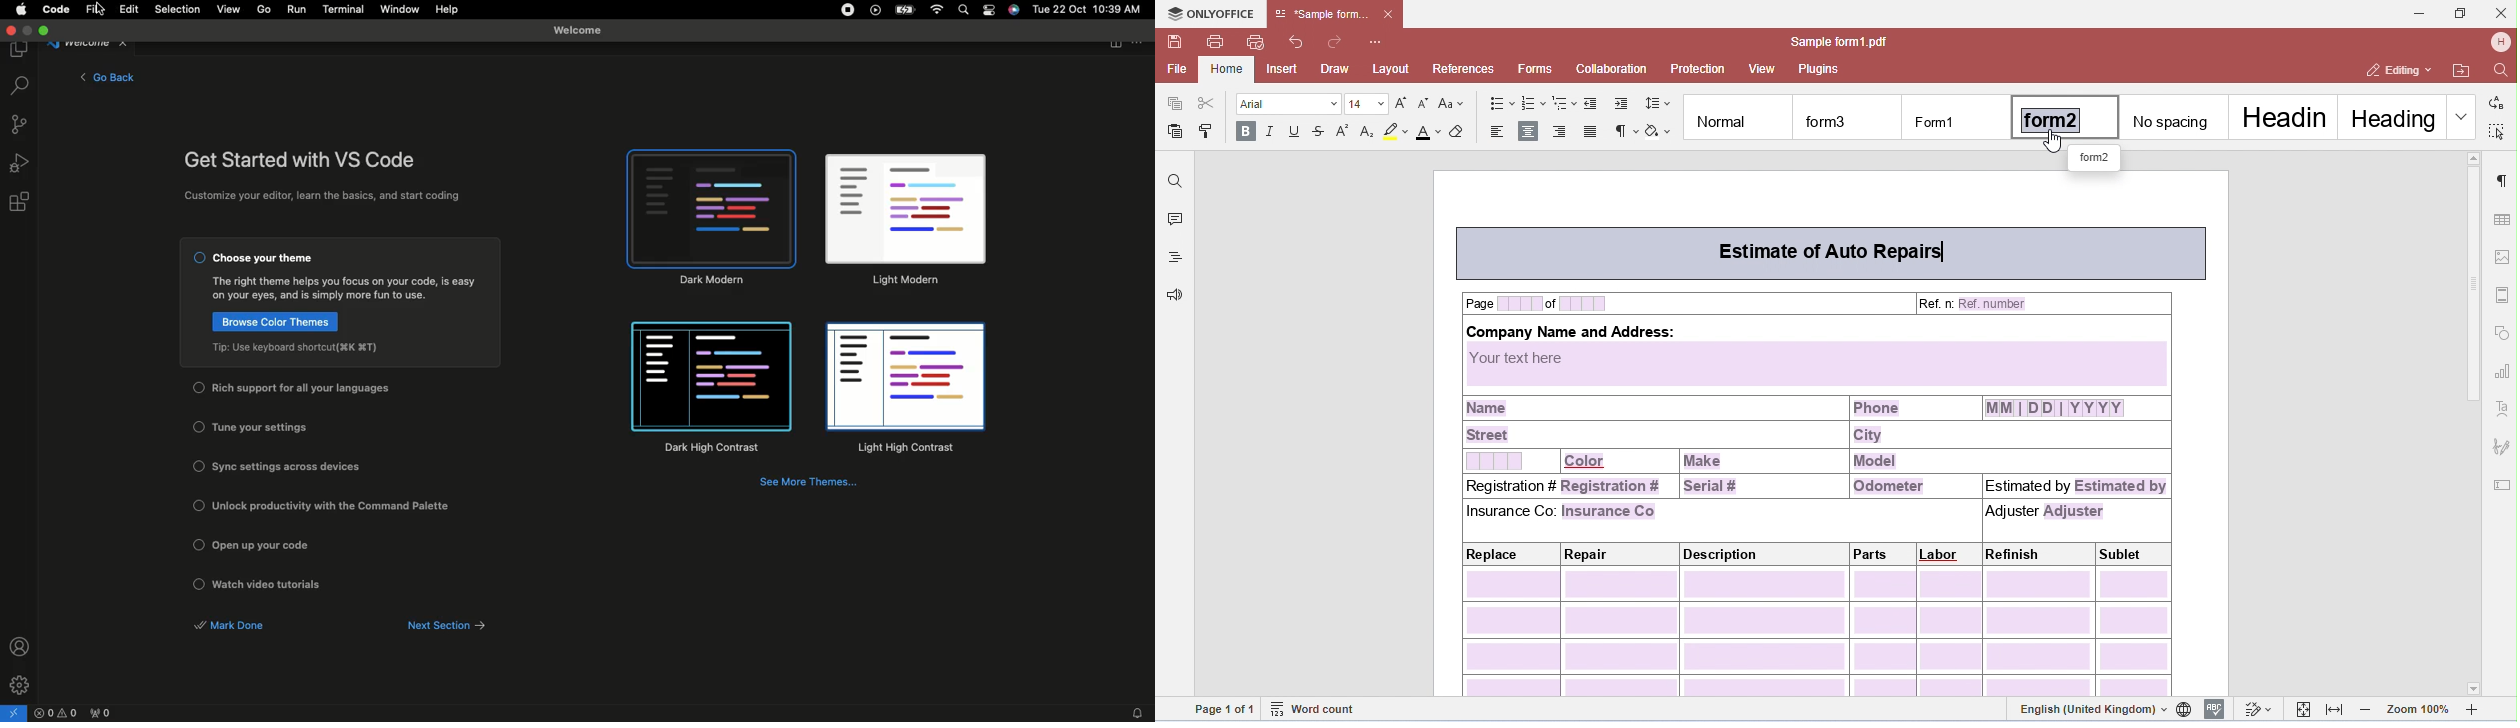 This screenshot has width=2520, height=728. Describe the element at coordinates (1396, 133) in the screenshot. I see `background color` at that location.